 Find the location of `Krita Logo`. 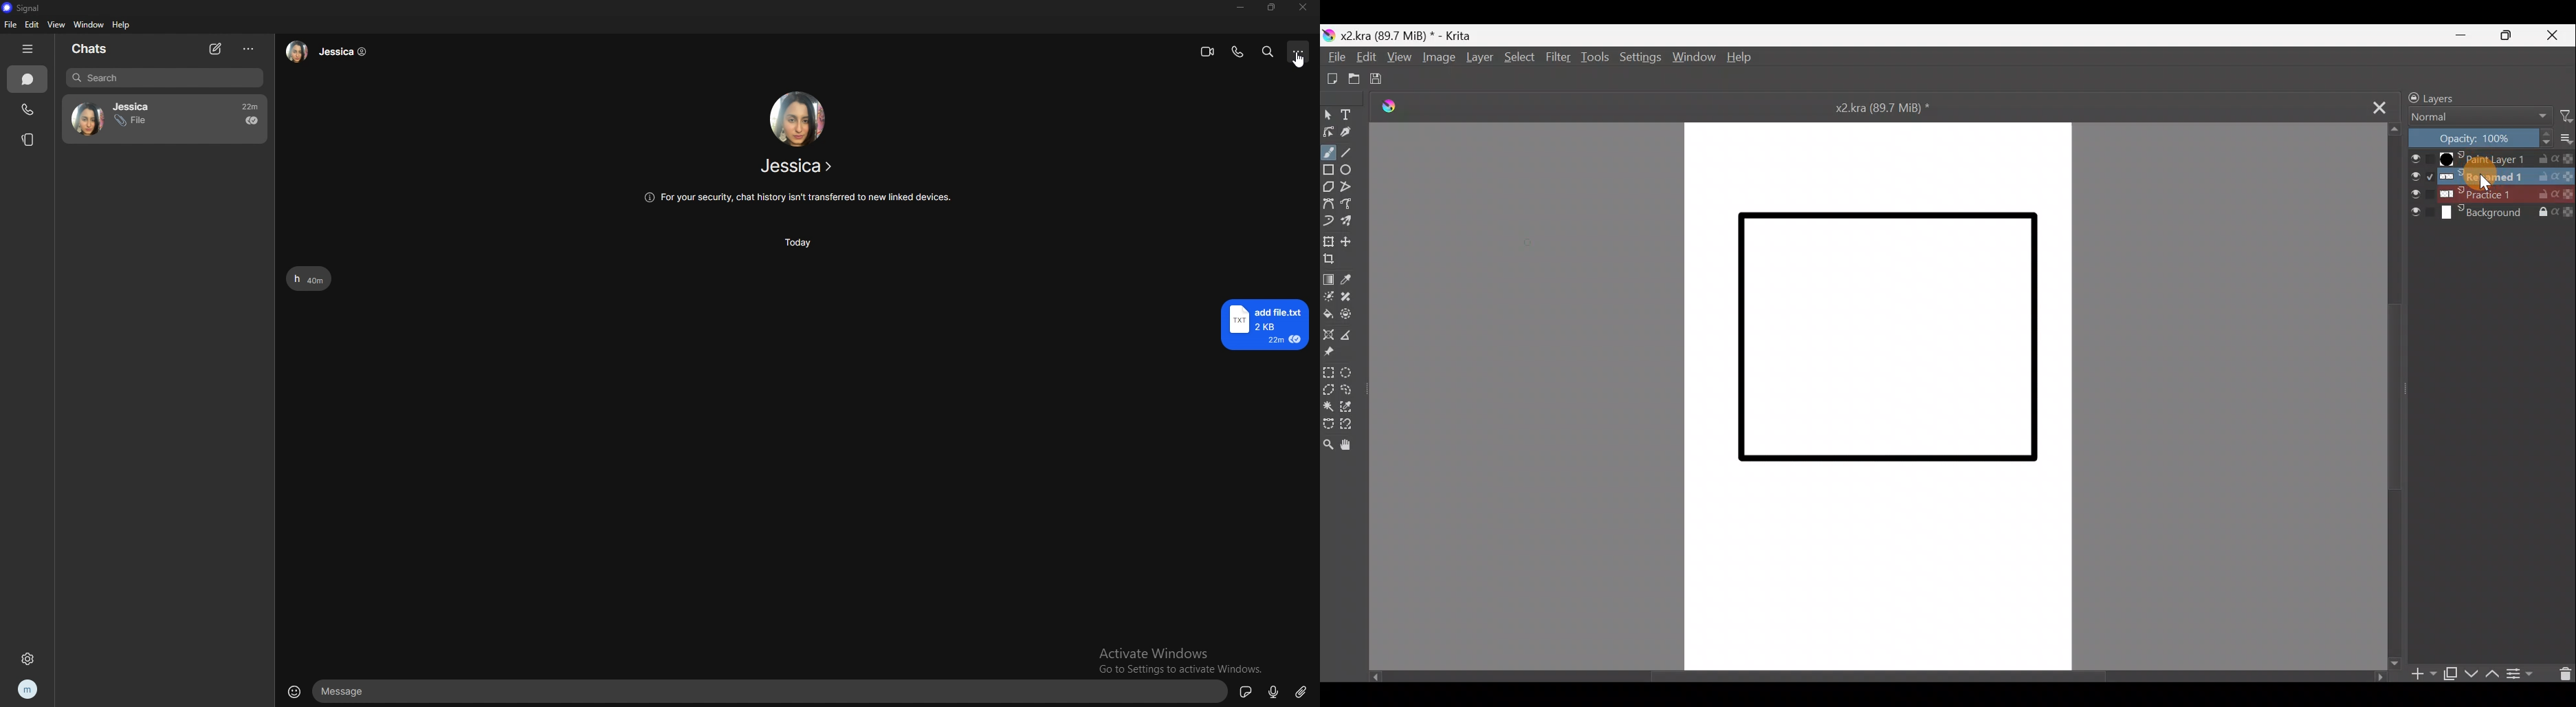

Krita Logo is located at coordinates (1388, 107).